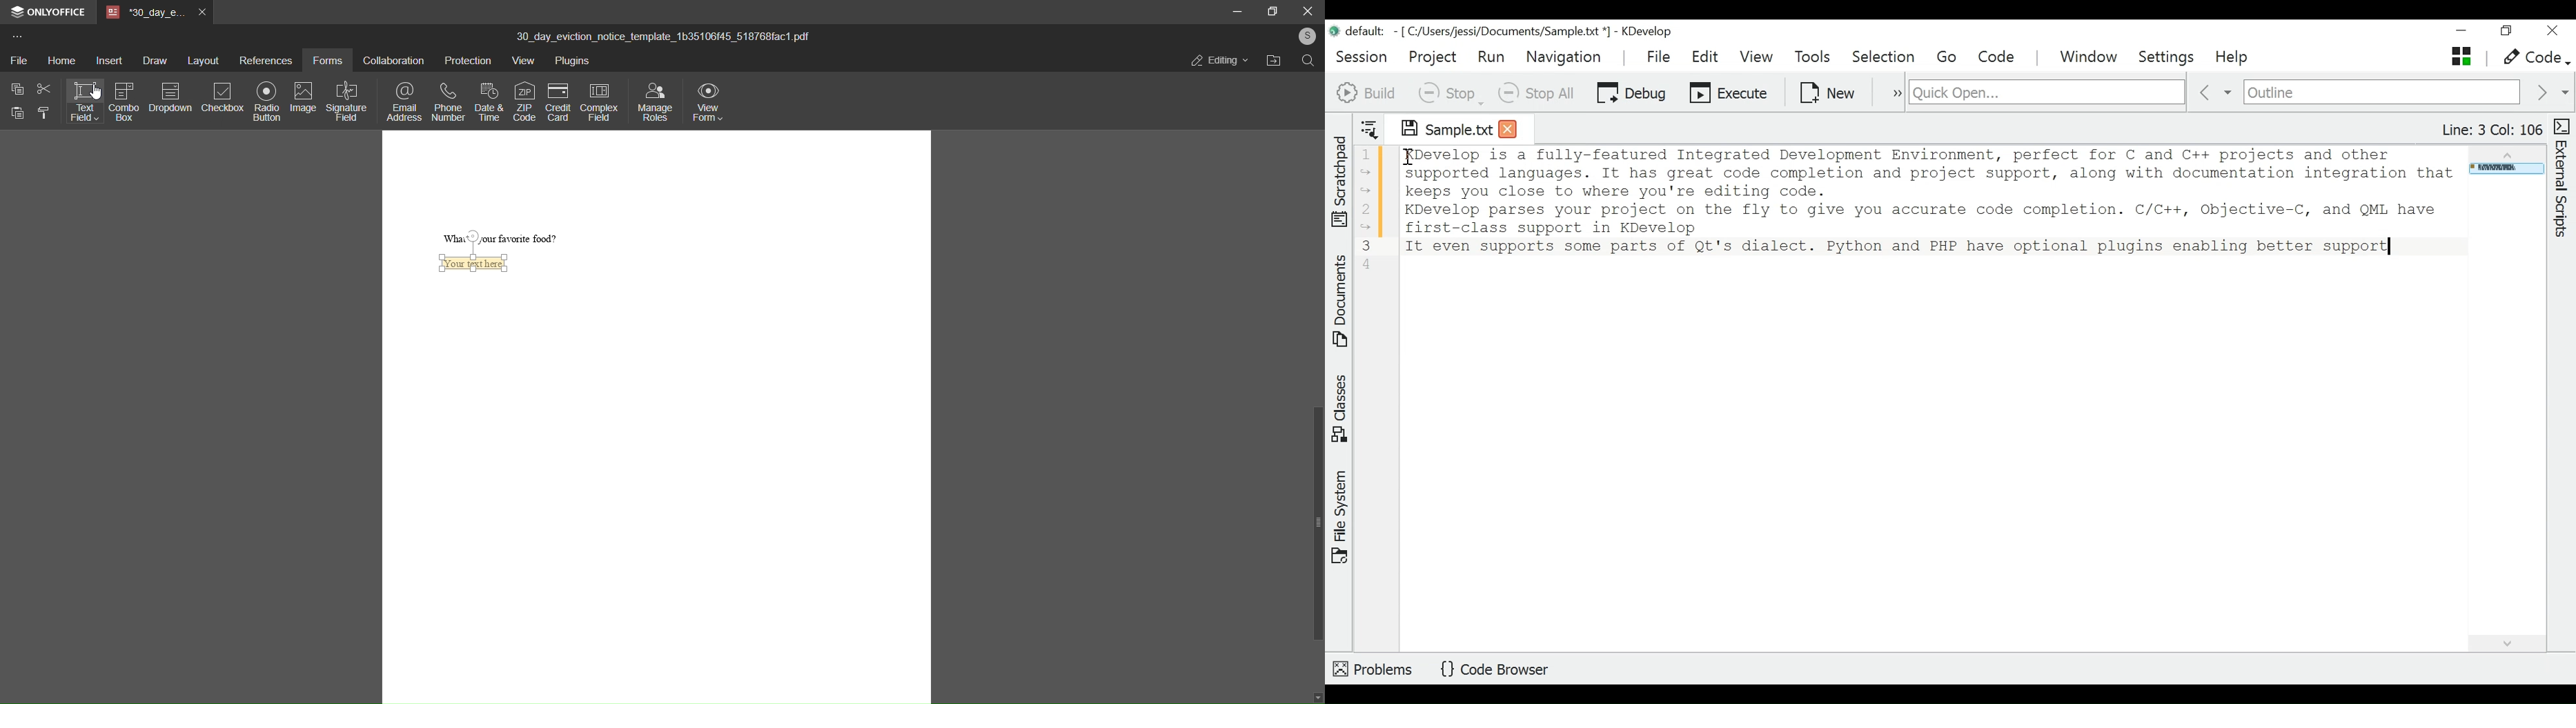 Image resolution: width=2576 pixels, height=728 pixels. Describe the element at coordinates (201, 14) in the screenshot. I see `close tab` at that location.